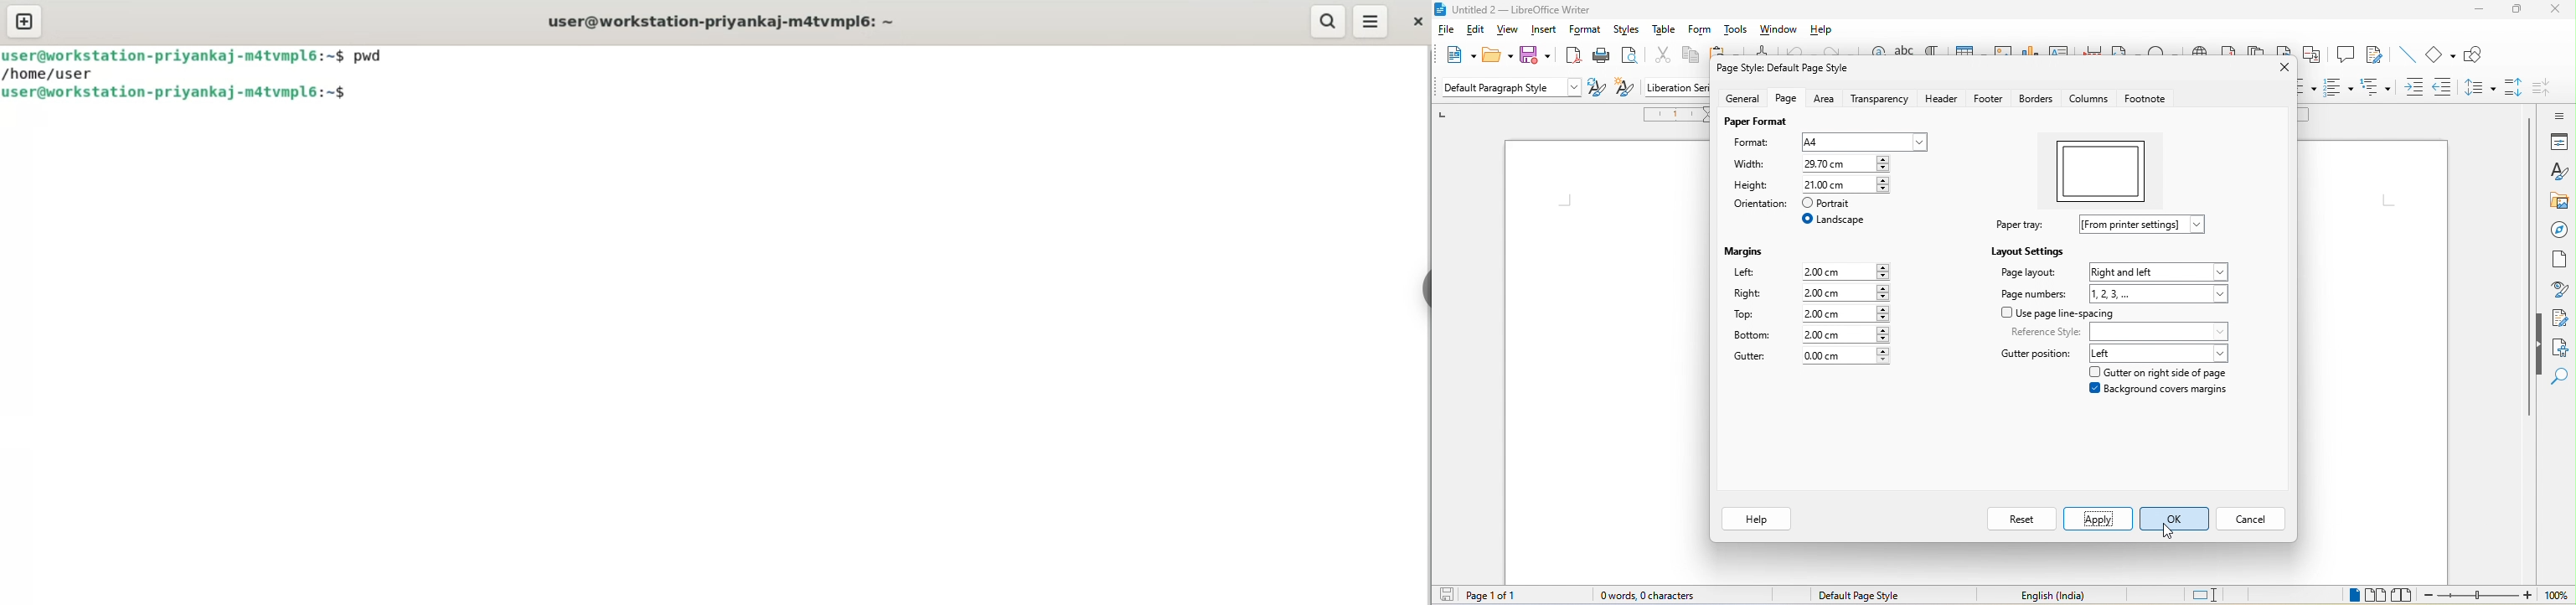  What do you see at coordinates (2562, 349) in the screenshot?
I see `accessibility check ` at bounding box center [2562, 349].